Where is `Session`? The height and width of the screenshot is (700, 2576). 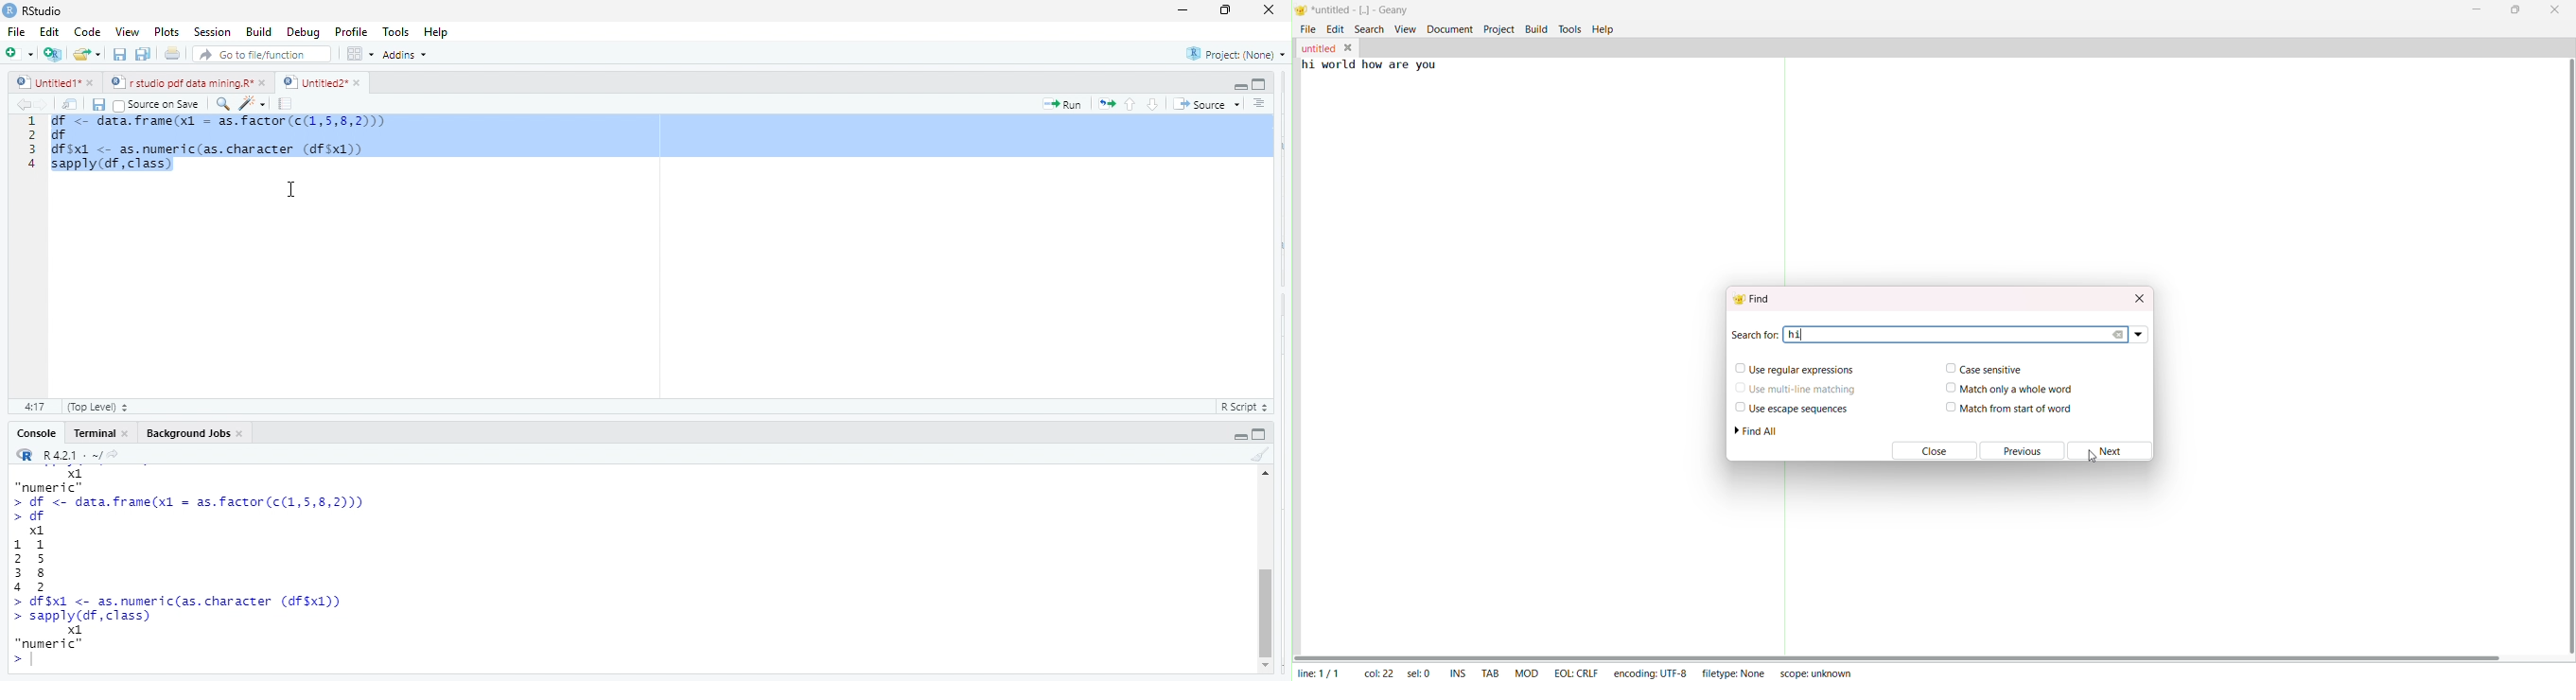 Session is located at coordinates (212, 33).